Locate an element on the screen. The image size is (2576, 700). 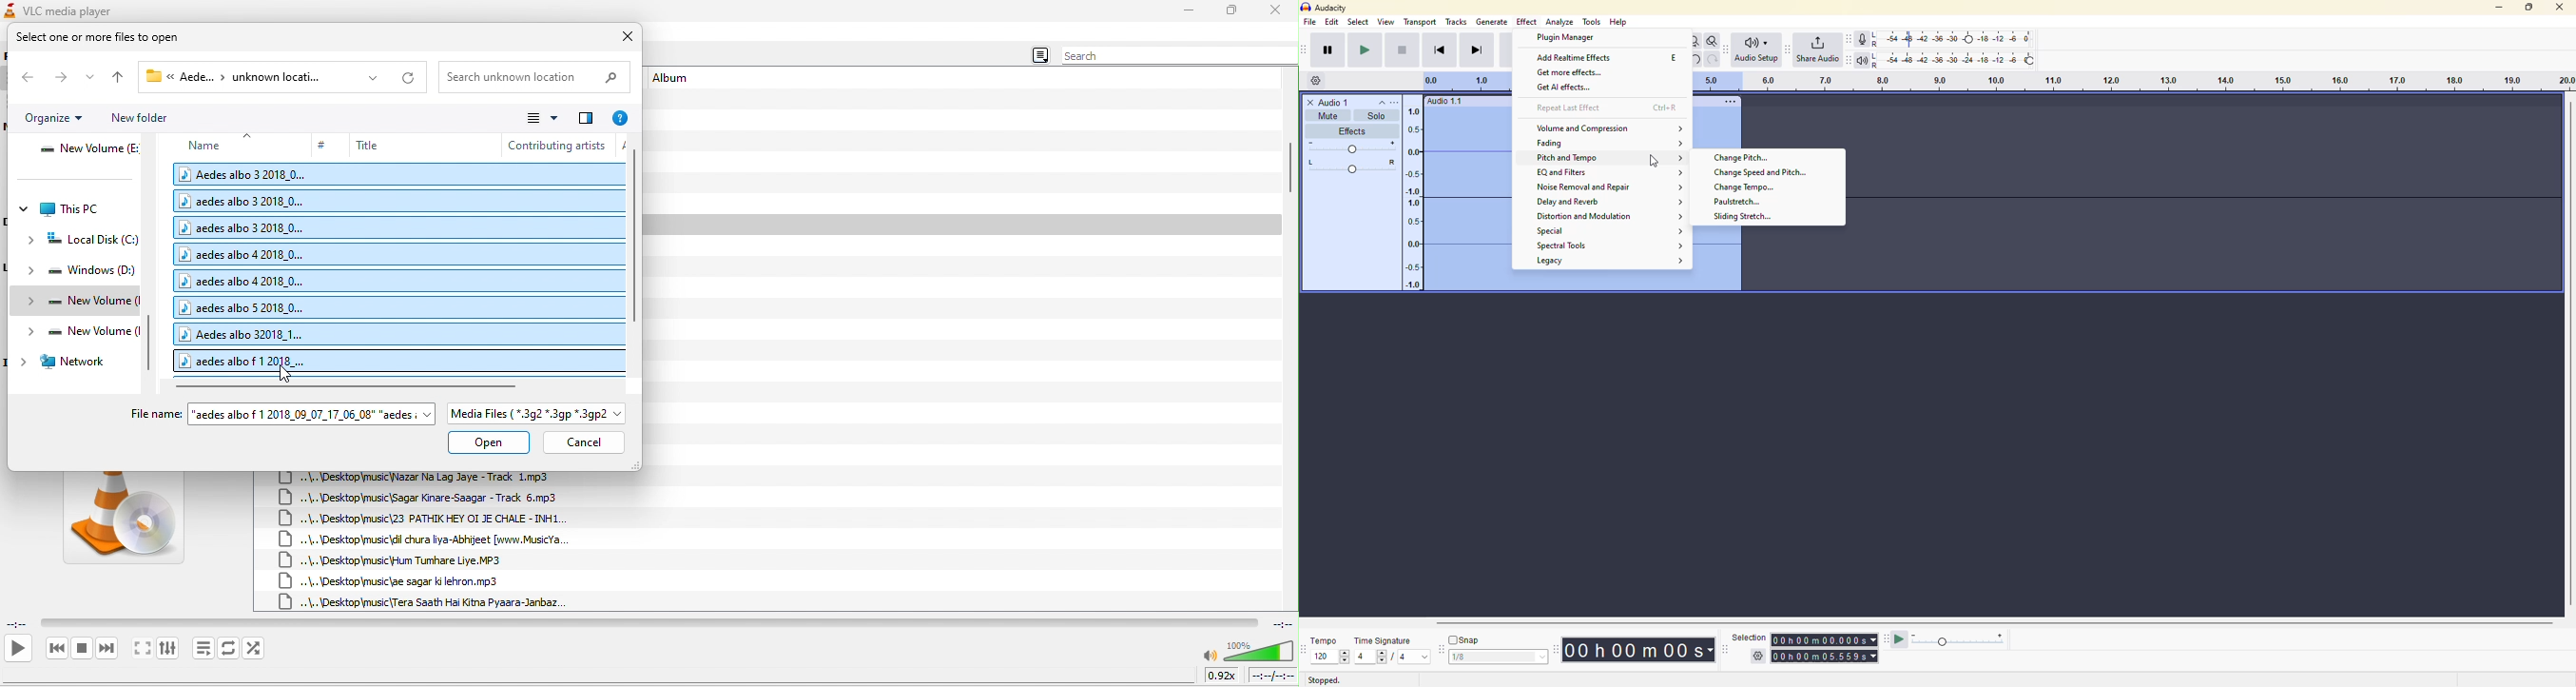
share audio is located at coordinates (1818, 49).